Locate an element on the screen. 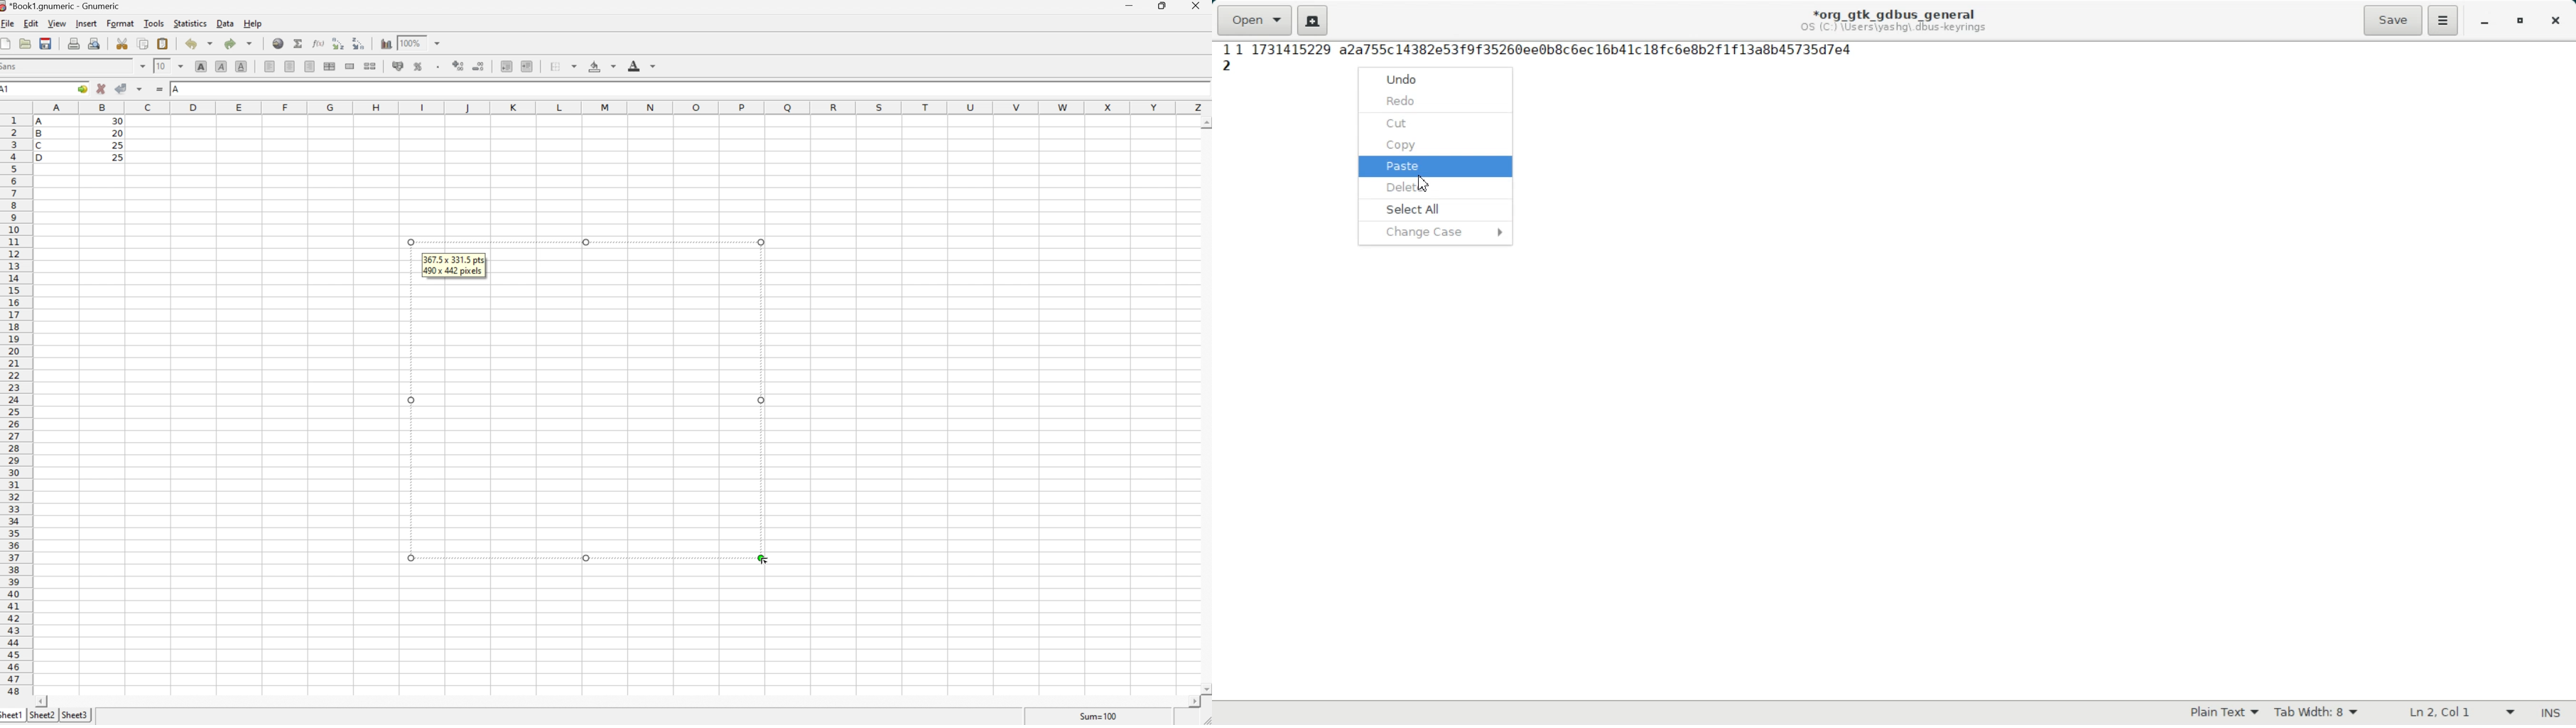 The height and width of the screenshot is (728, 2576). Column names is located at coordinates (622, 107).